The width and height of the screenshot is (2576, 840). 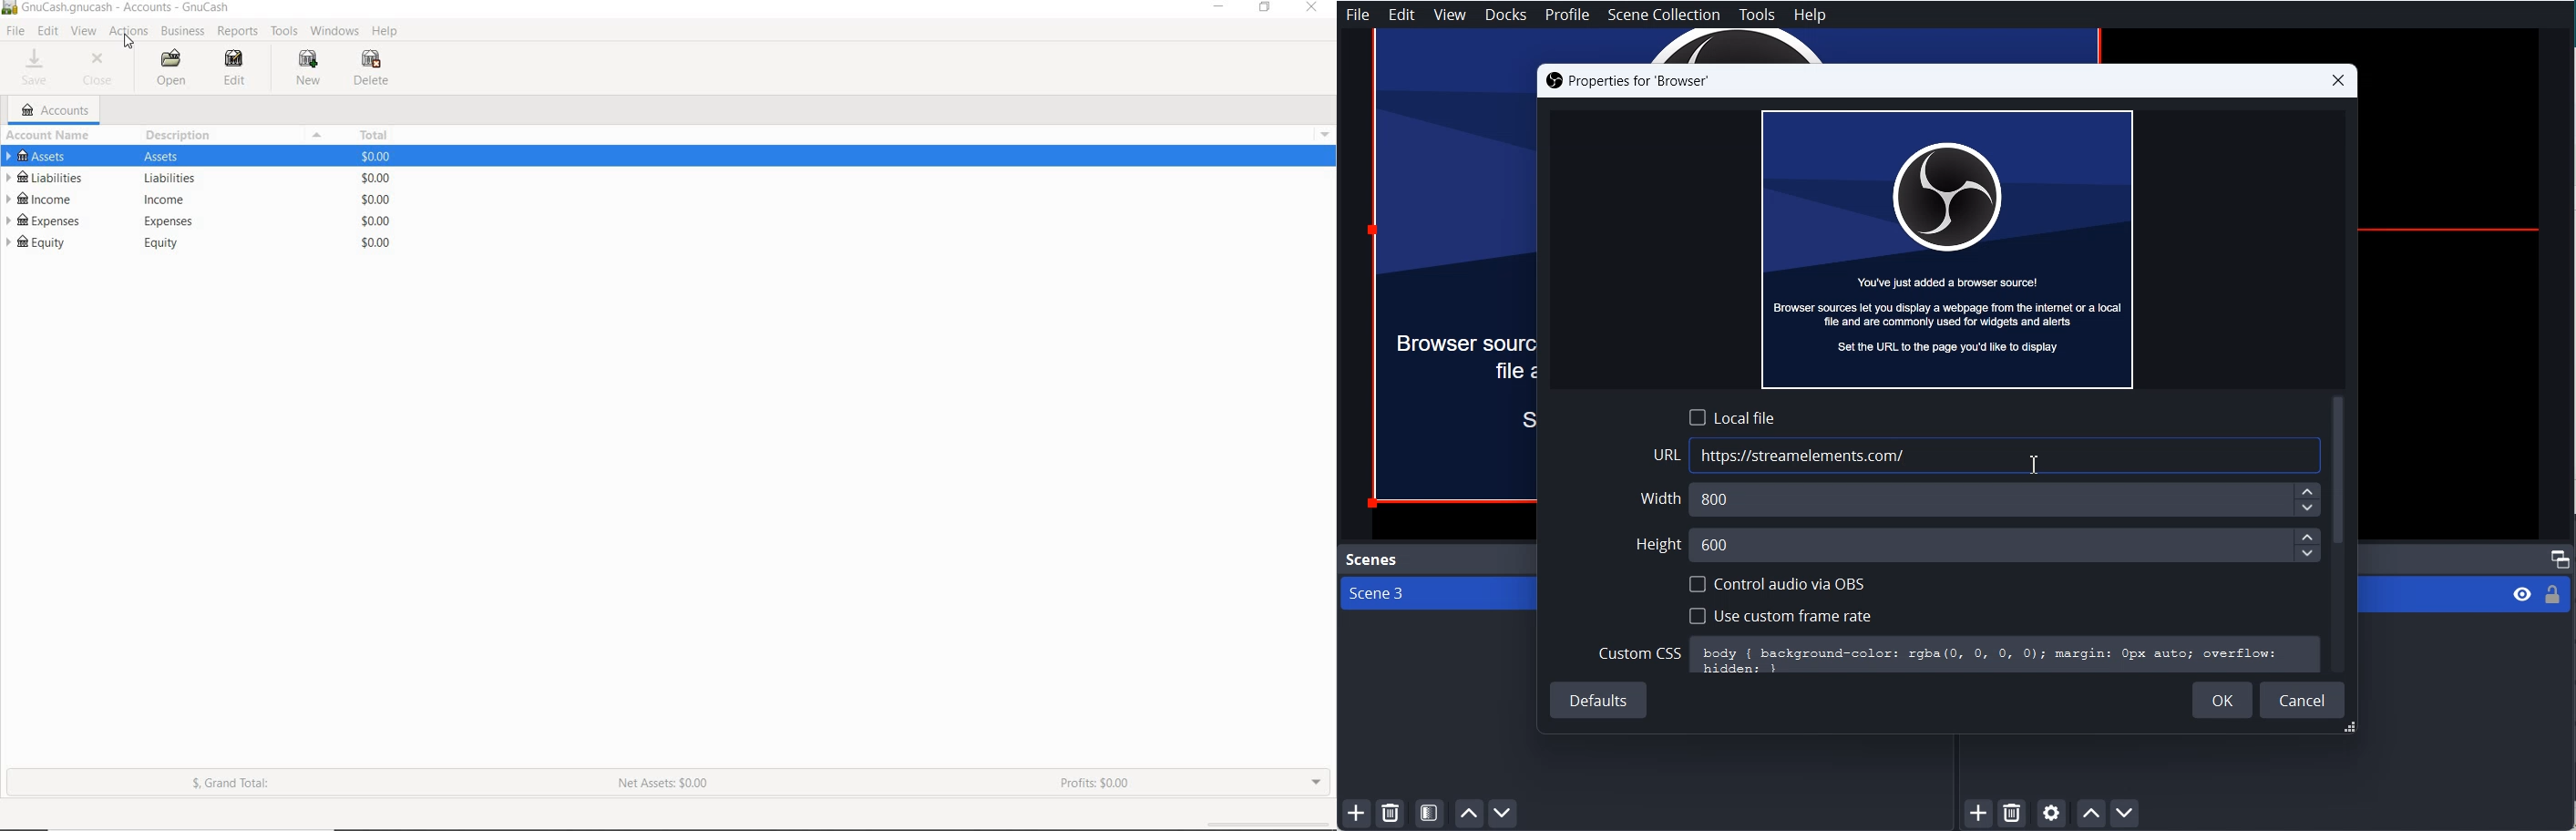 I want to click on Maximize, so click(x=2561, y=558).